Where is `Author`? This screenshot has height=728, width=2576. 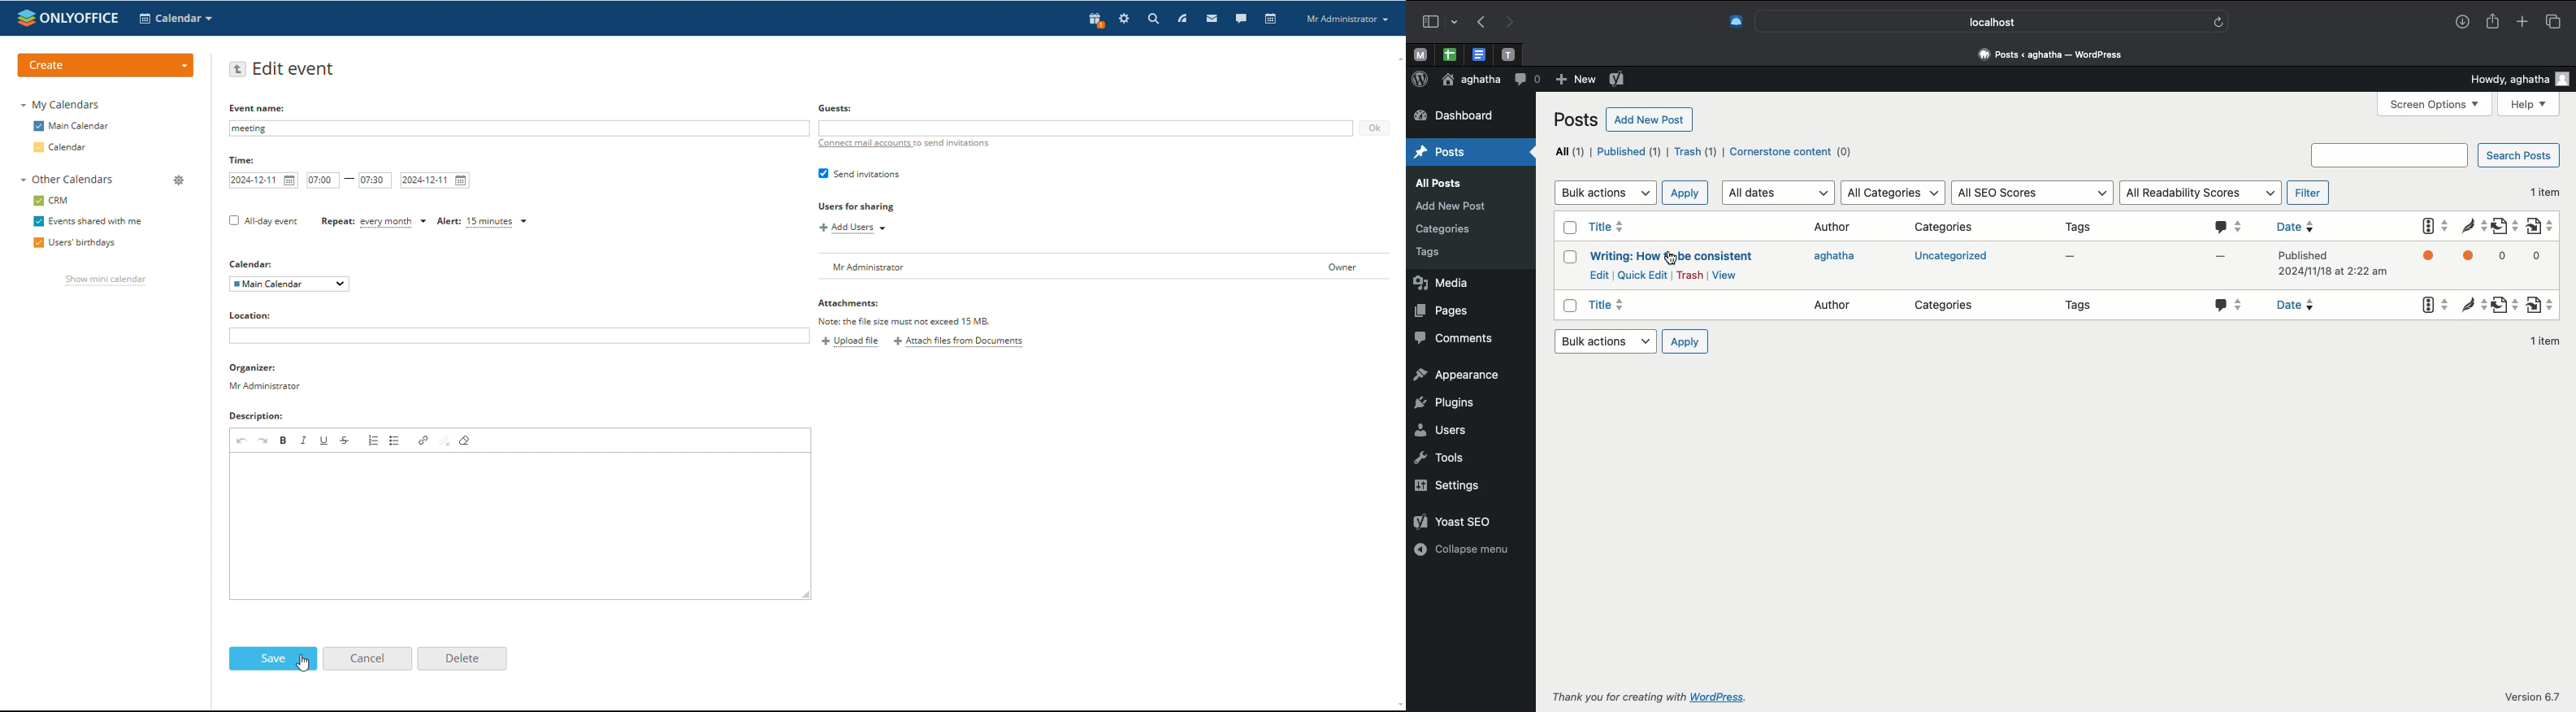 Author is located at coordinates (1835, 302).